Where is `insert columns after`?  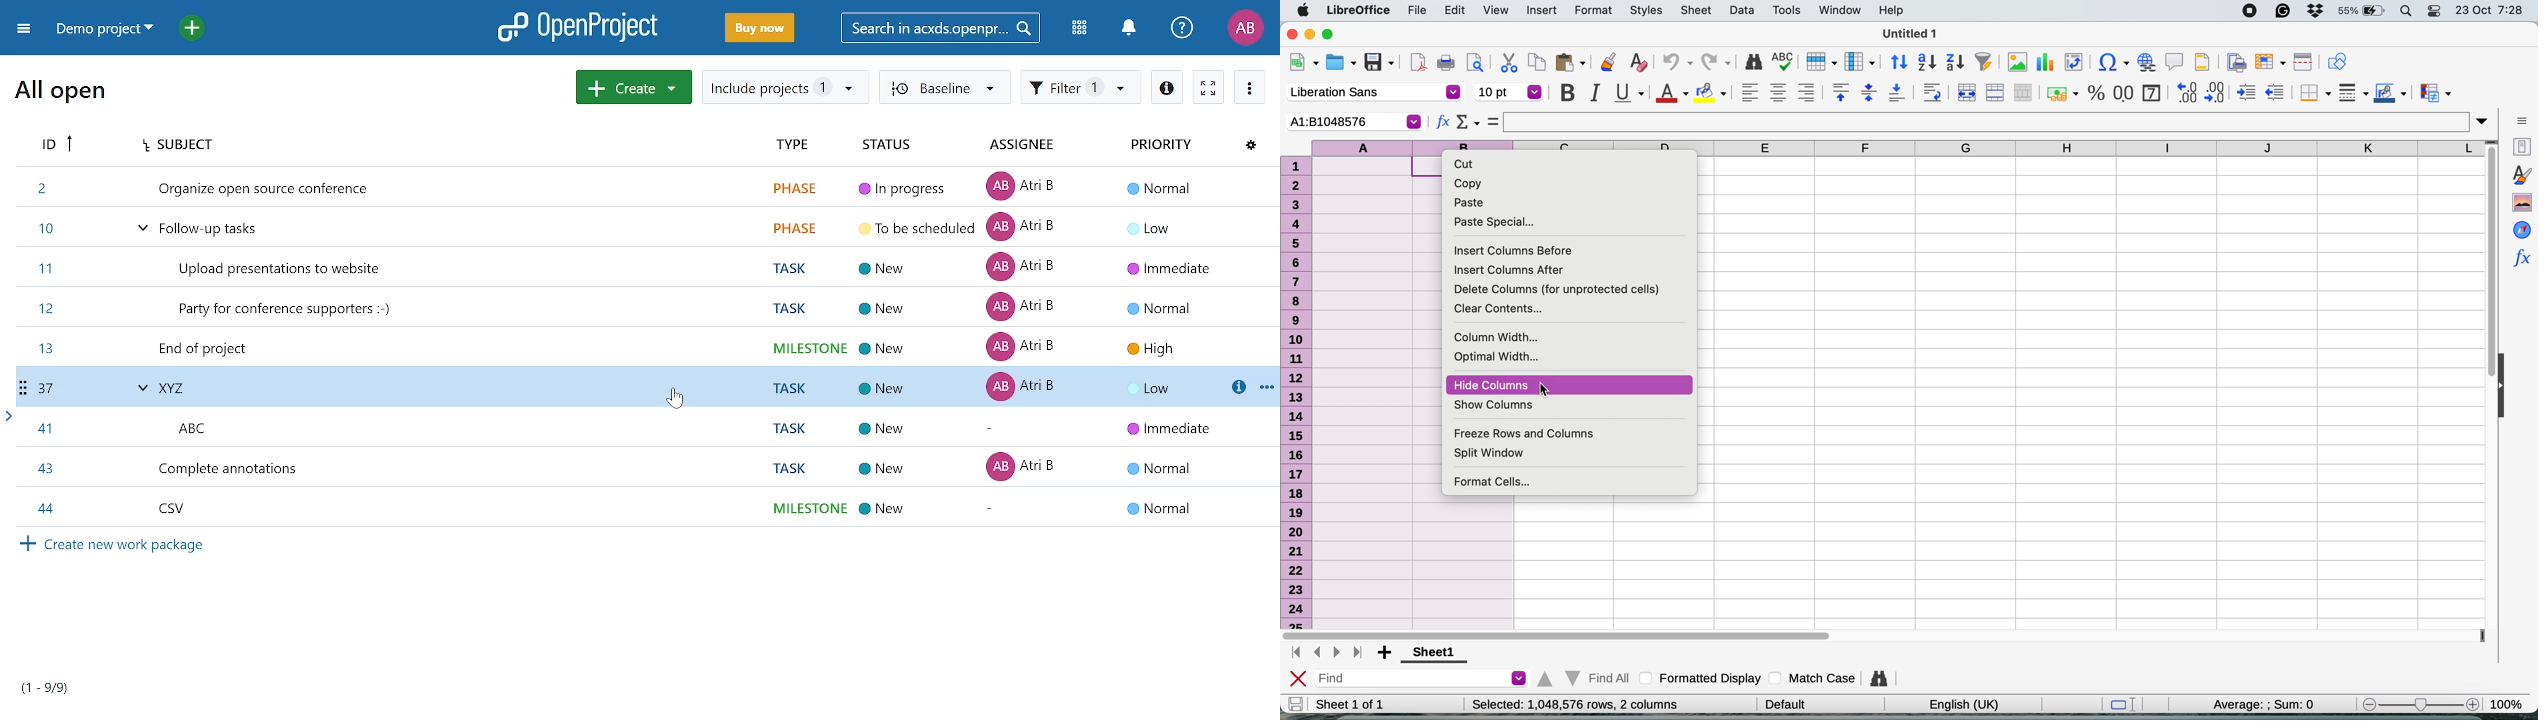 insert columns after is located at coordinates (1515, 270).